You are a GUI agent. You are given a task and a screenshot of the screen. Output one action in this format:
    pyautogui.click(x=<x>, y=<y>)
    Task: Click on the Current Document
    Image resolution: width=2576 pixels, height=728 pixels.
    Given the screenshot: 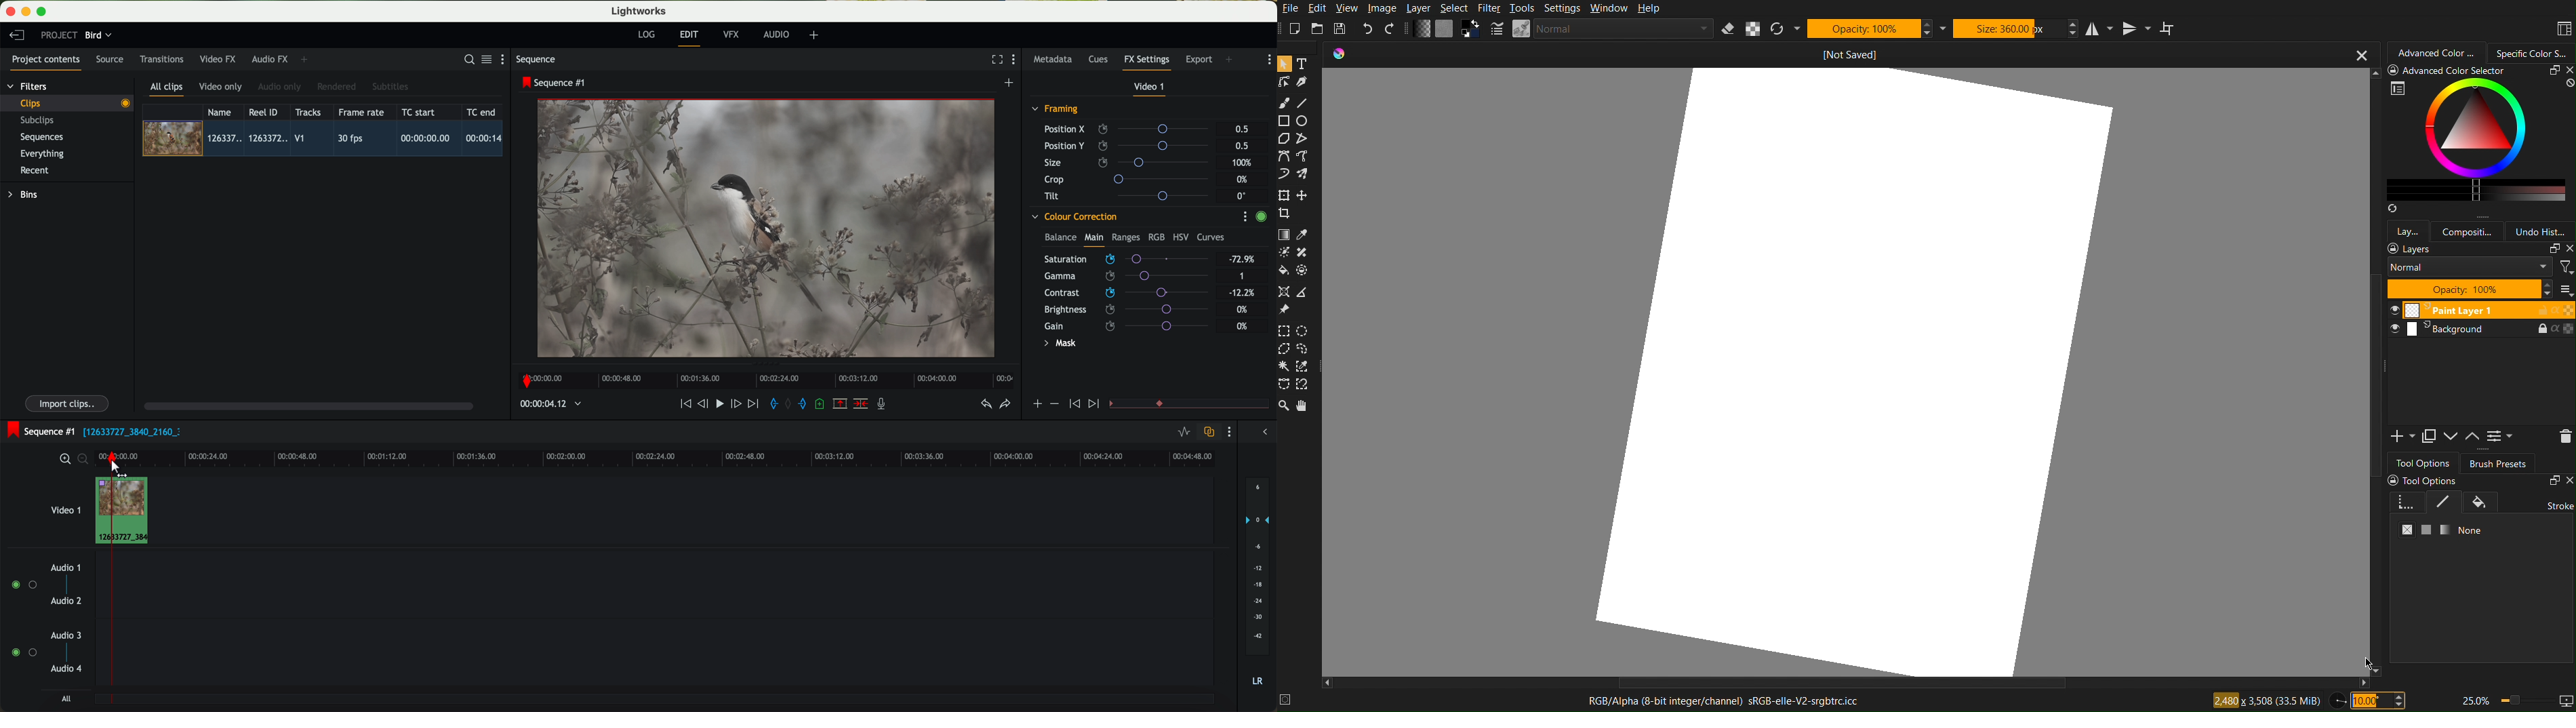 What is the action you would take?
    pyautogui.click(x=1832, y=54)
    